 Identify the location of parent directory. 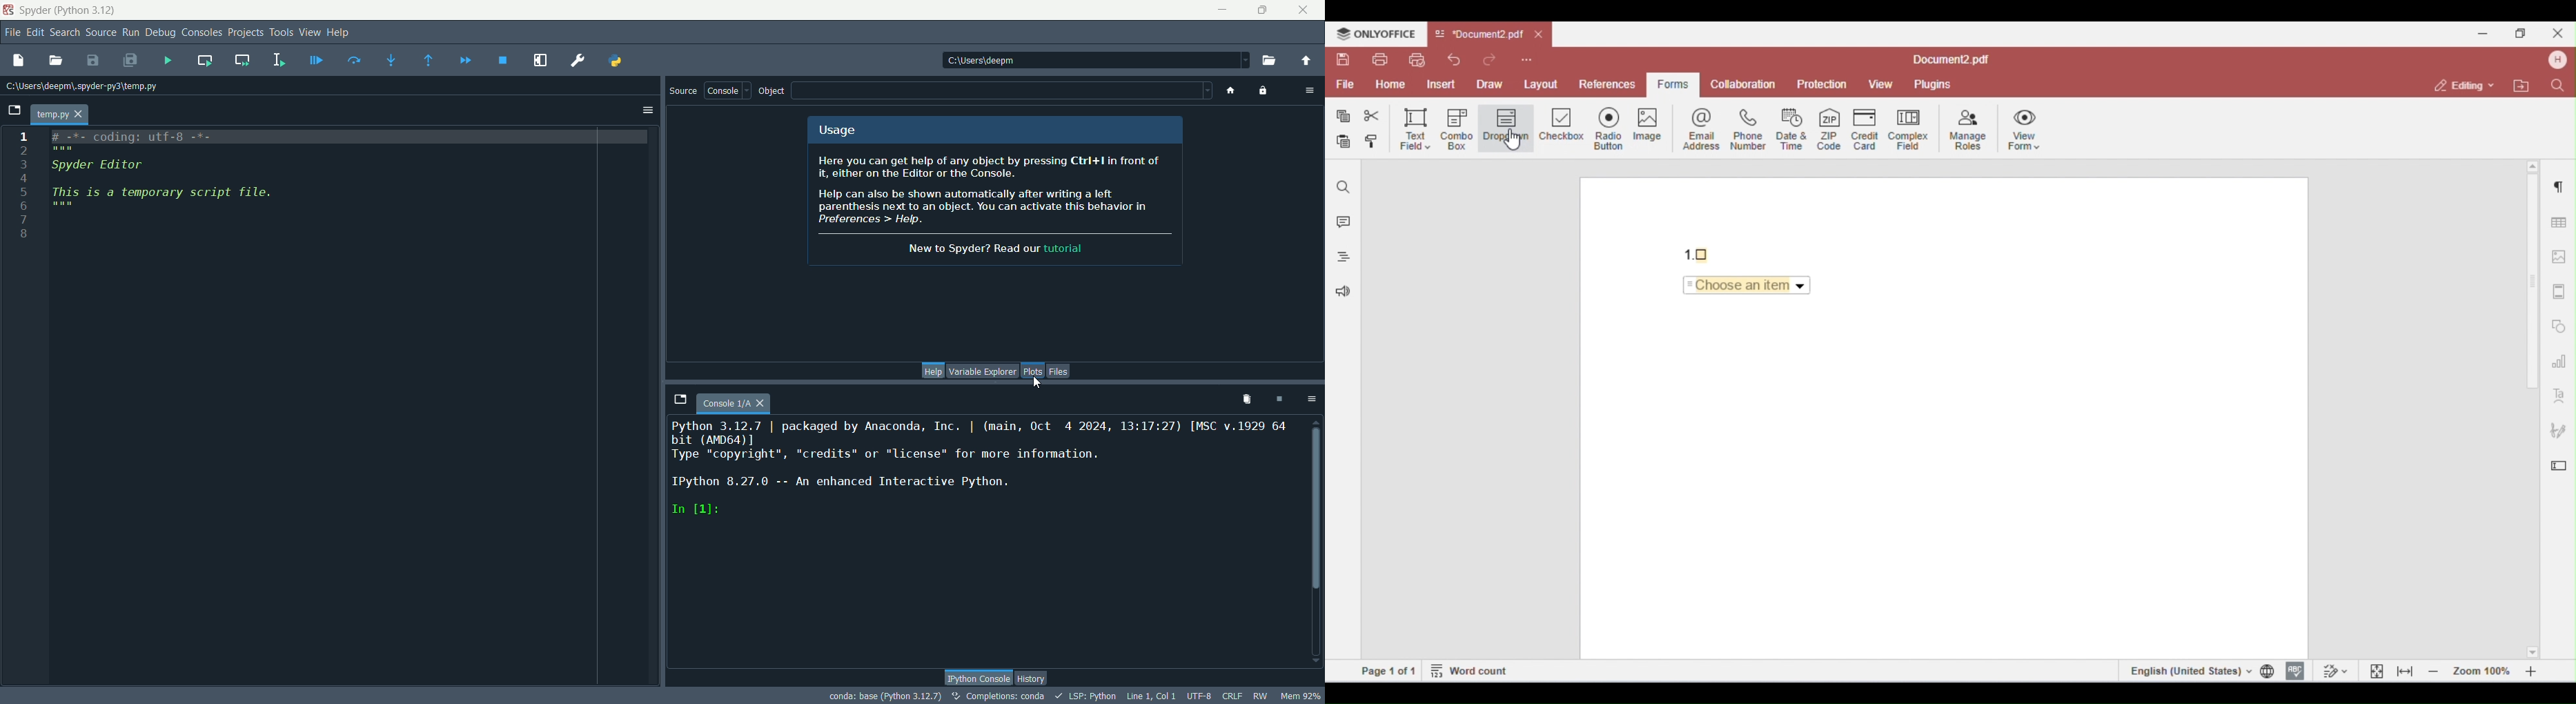
(1307, 62).